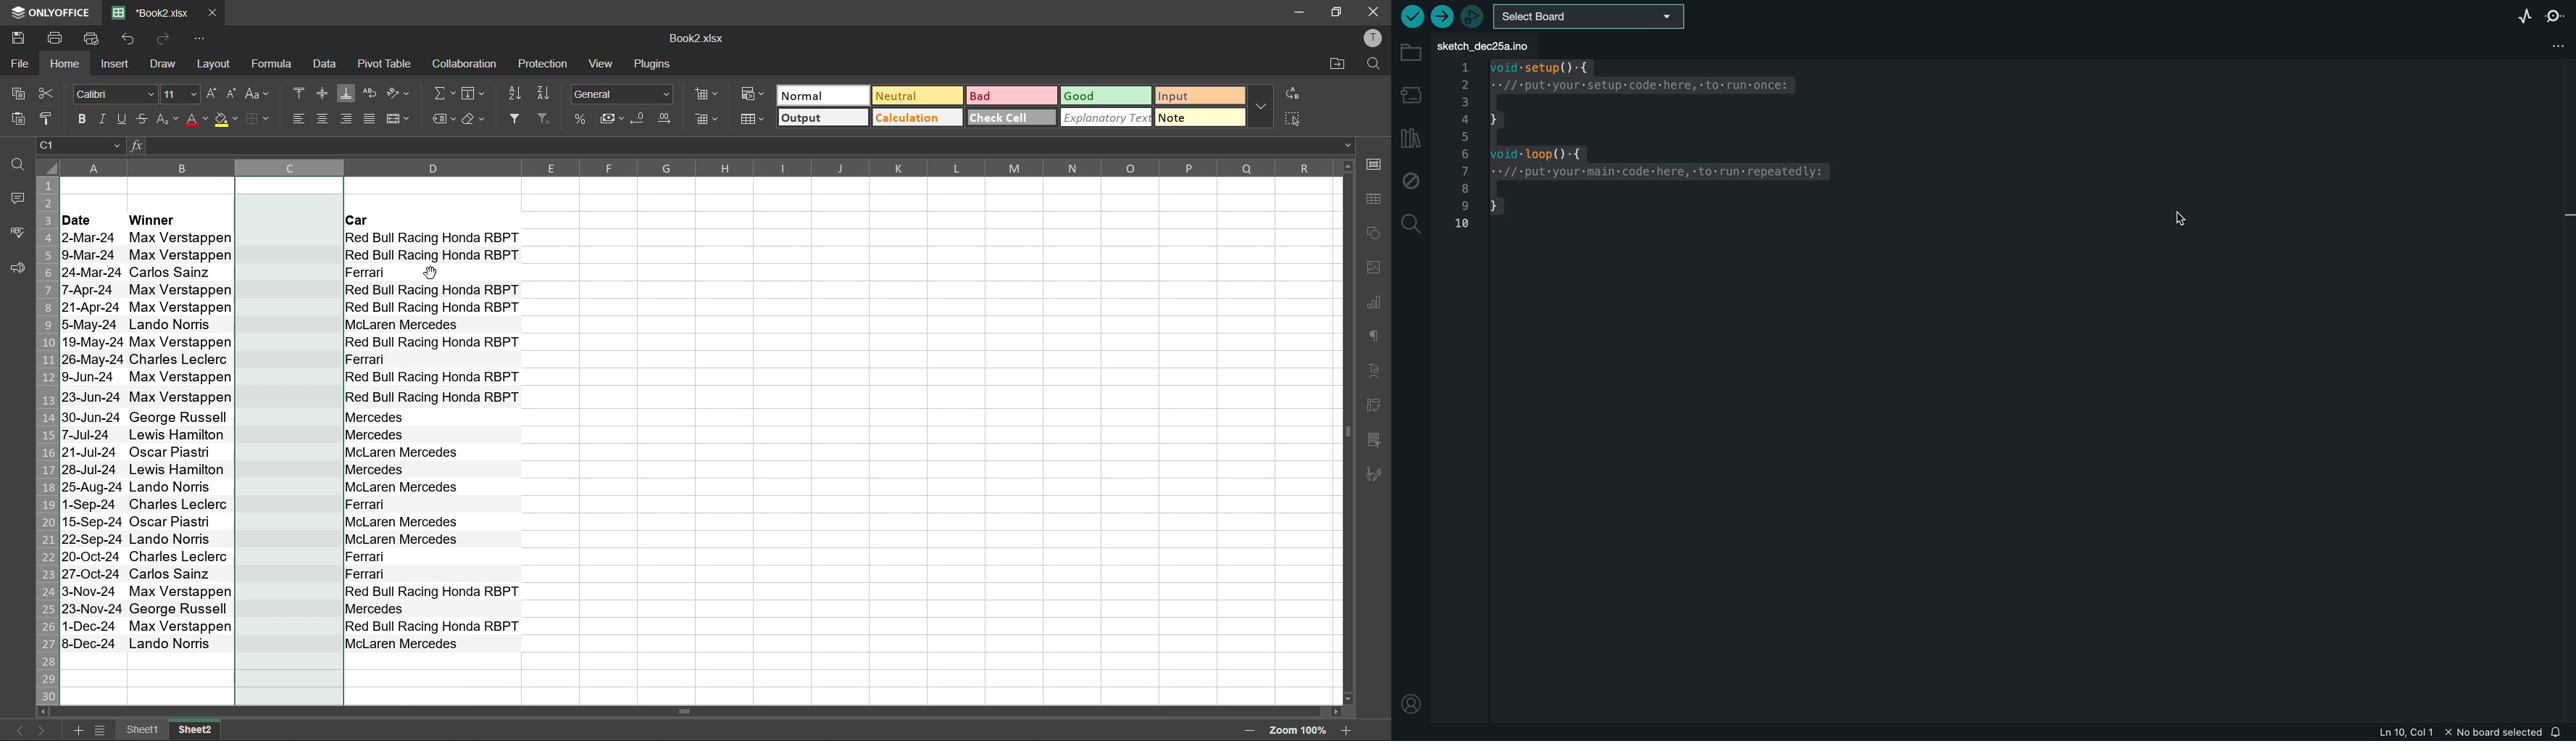 Image resolution: width=2576 pixels, height=756 pixels. What do you see at coordinates (348, 120) in the screenshot?
I see `align right` at bounding box center [348, 120].